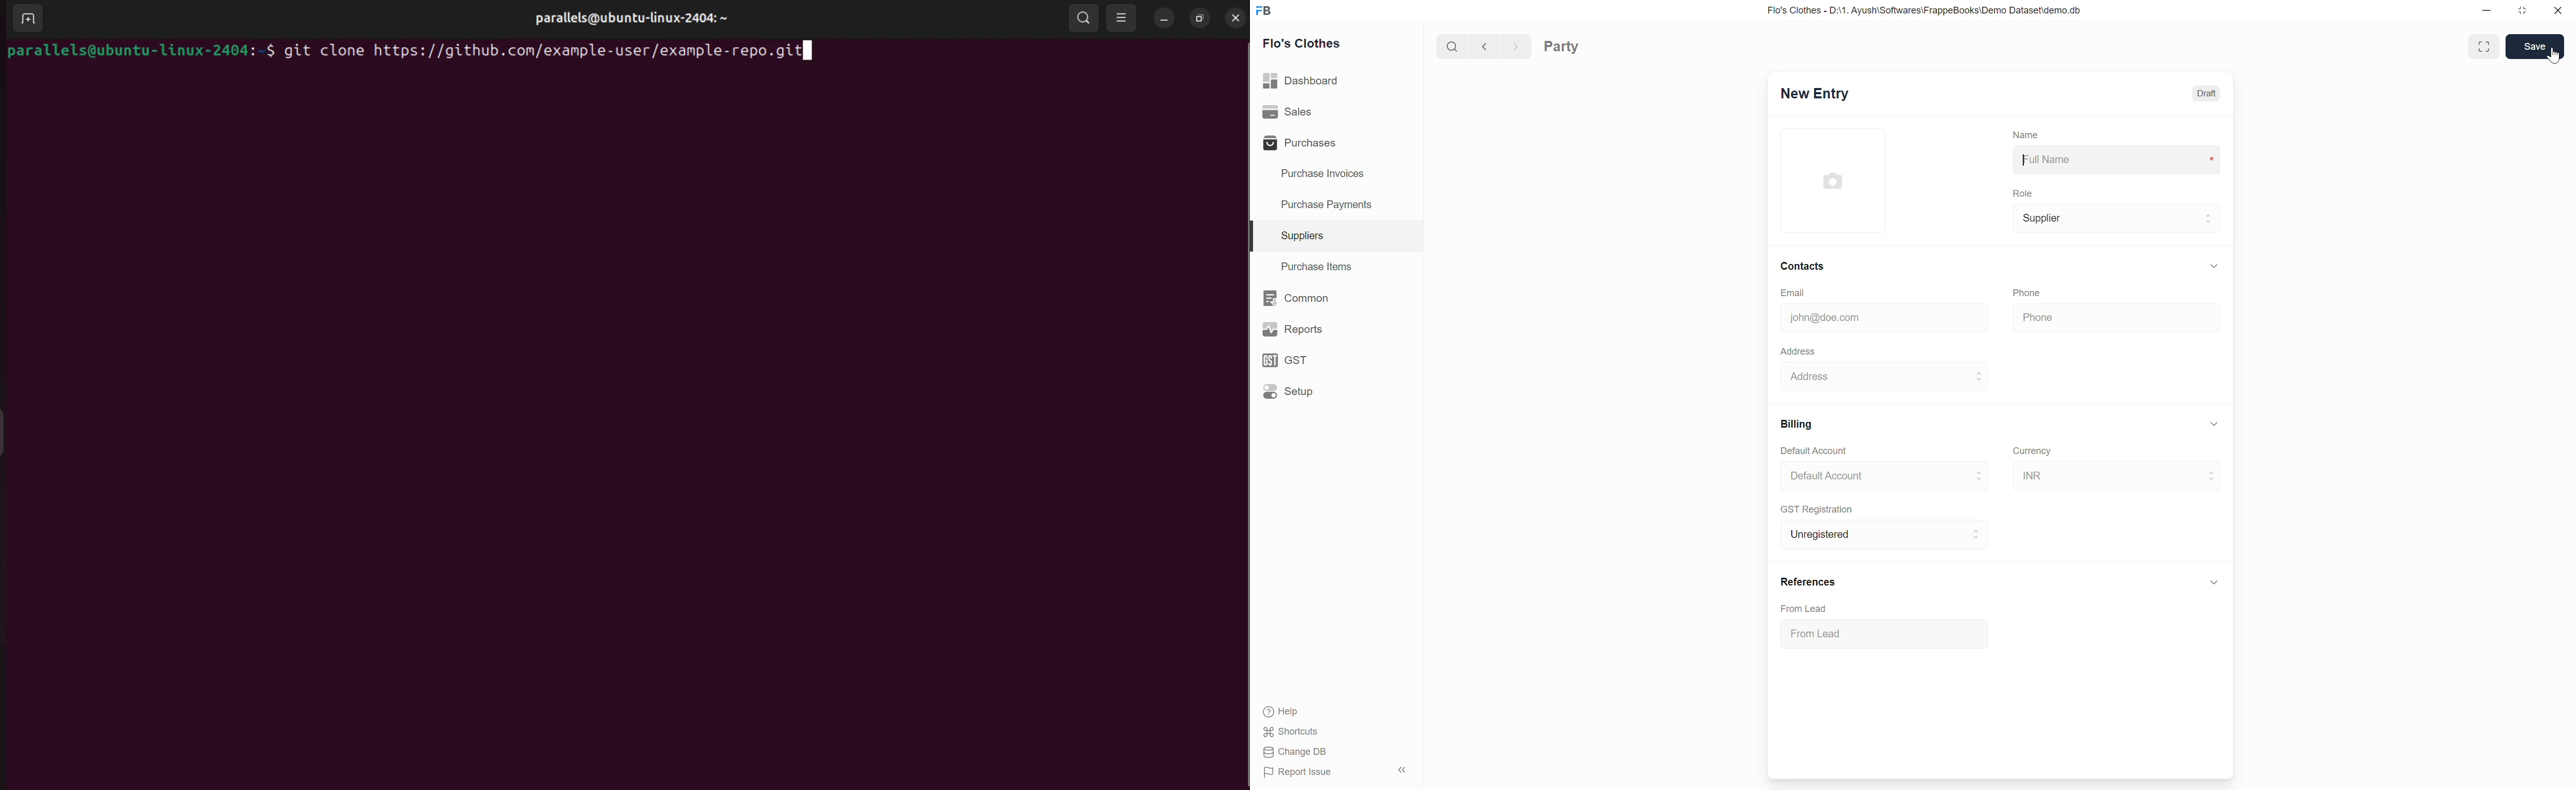 The height and width of the screenshot is (812, 2576). Describe the element at coordinates (1485, 46) in the screenshot. I see `Previous` at that location.